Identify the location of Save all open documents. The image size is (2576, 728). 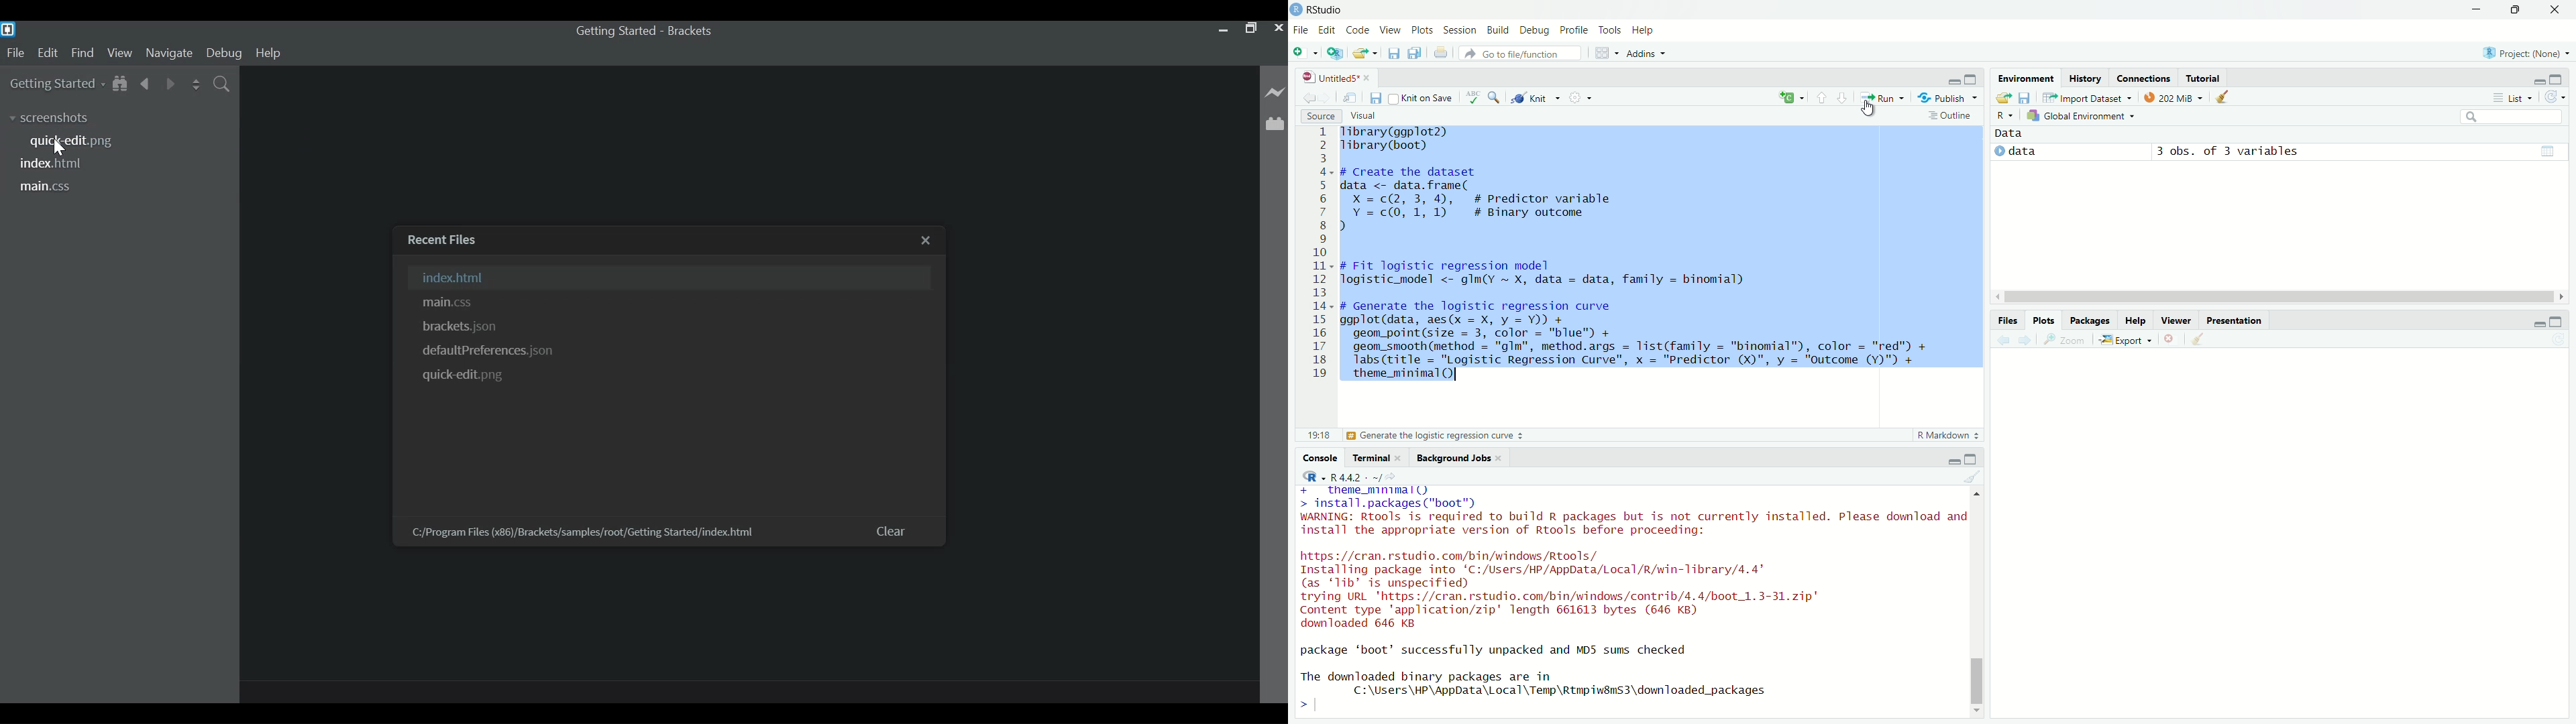
(1415, 52).